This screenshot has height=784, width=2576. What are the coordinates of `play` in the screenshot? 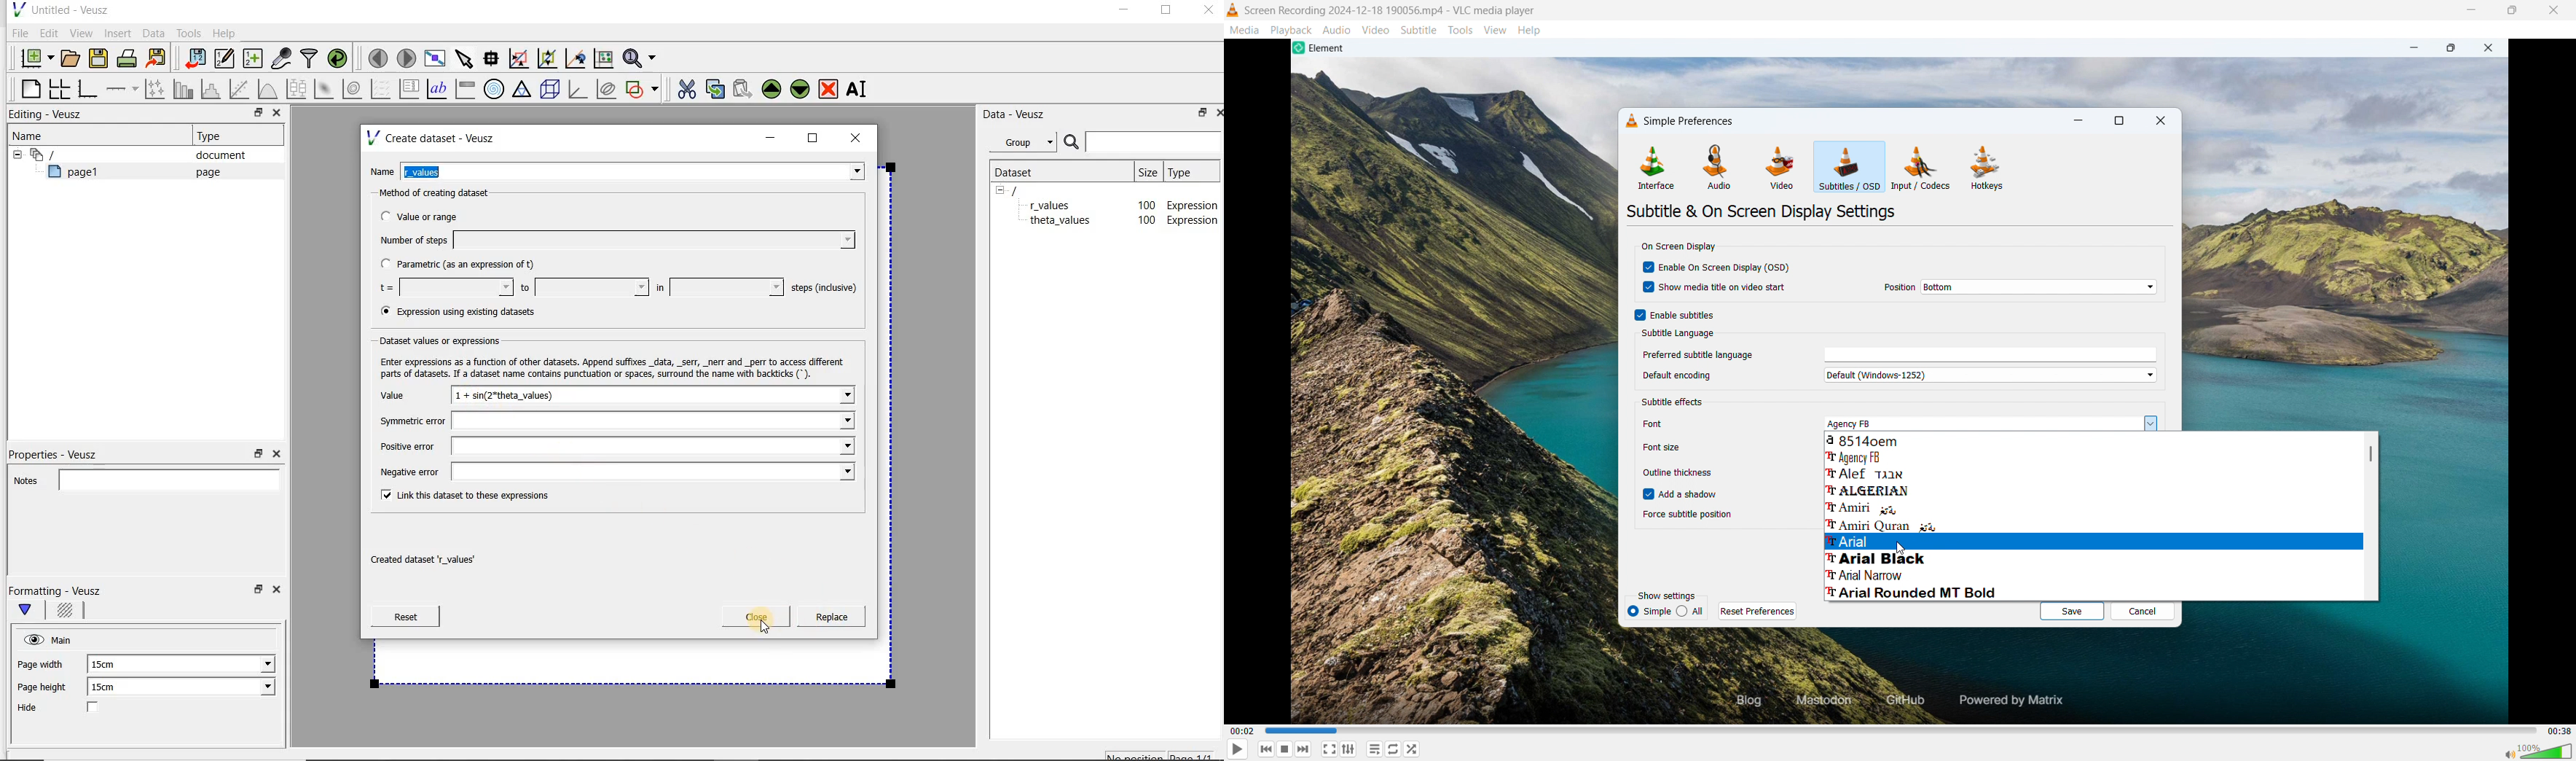 It's located at (1238, 749).